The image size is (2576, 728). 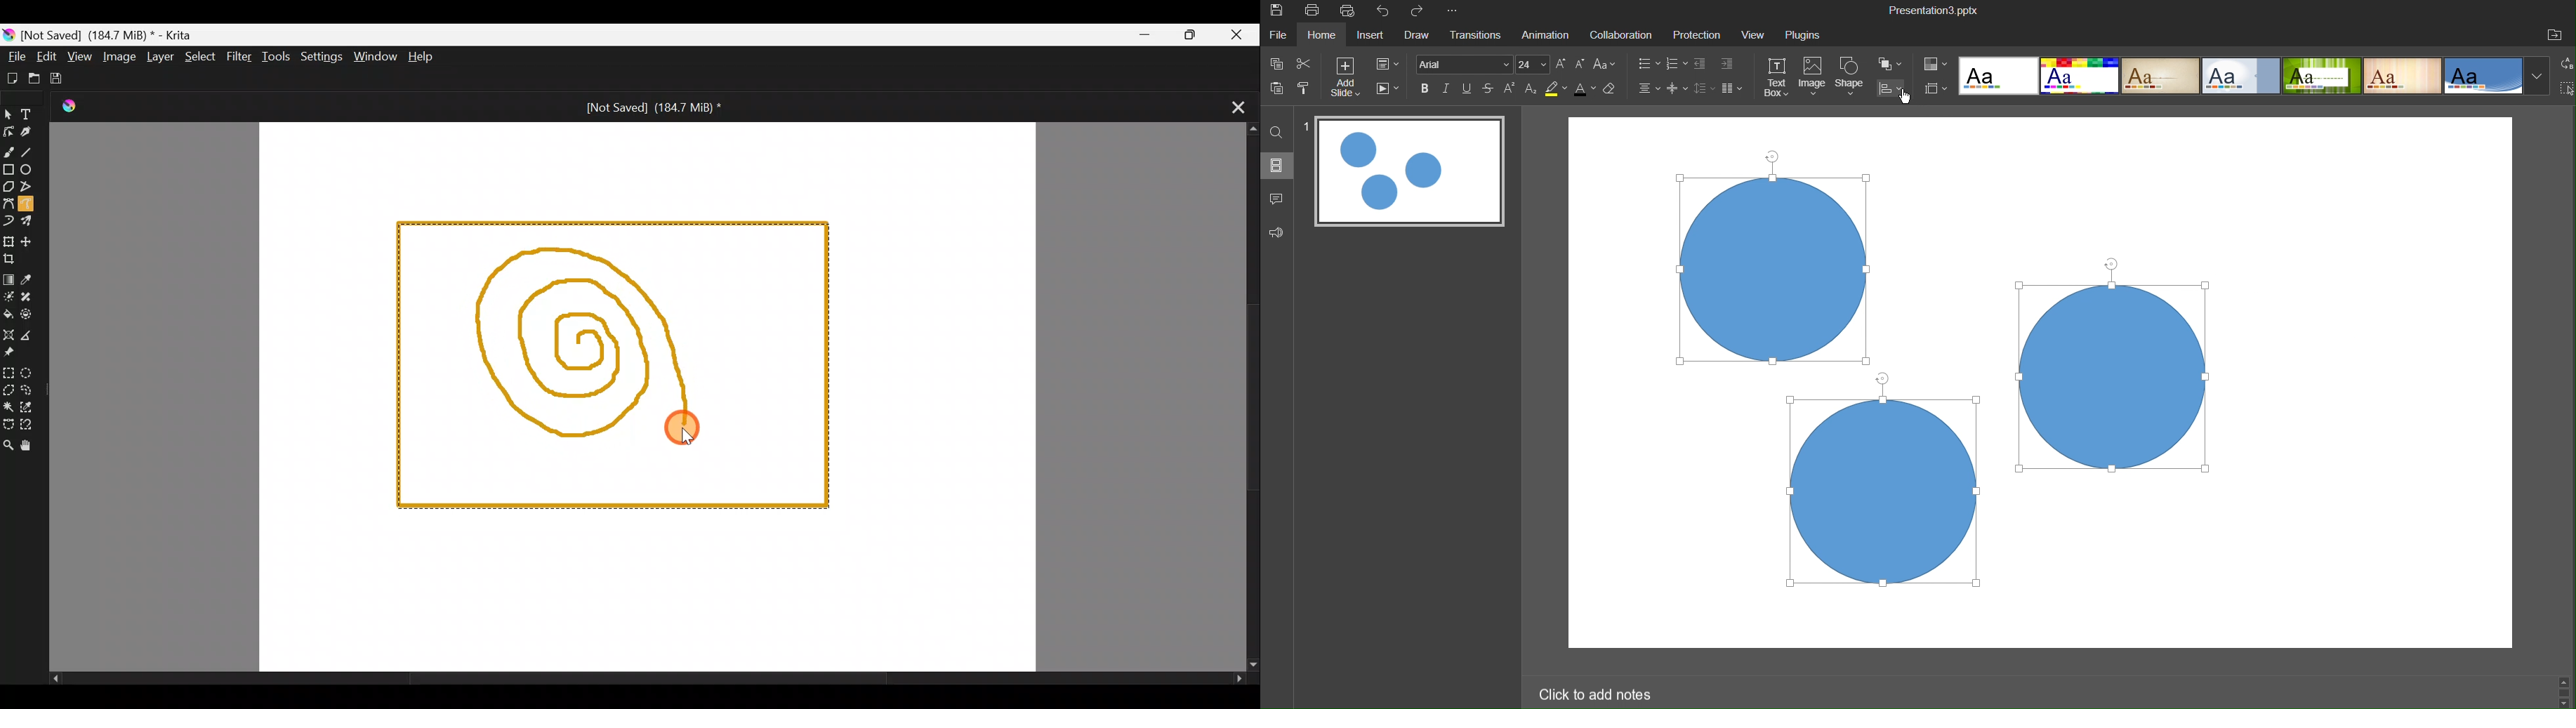 What do you see at coordinates (1778, 78) in the screenshot?
I see `Text Box` at bounding box center [1778, 78].